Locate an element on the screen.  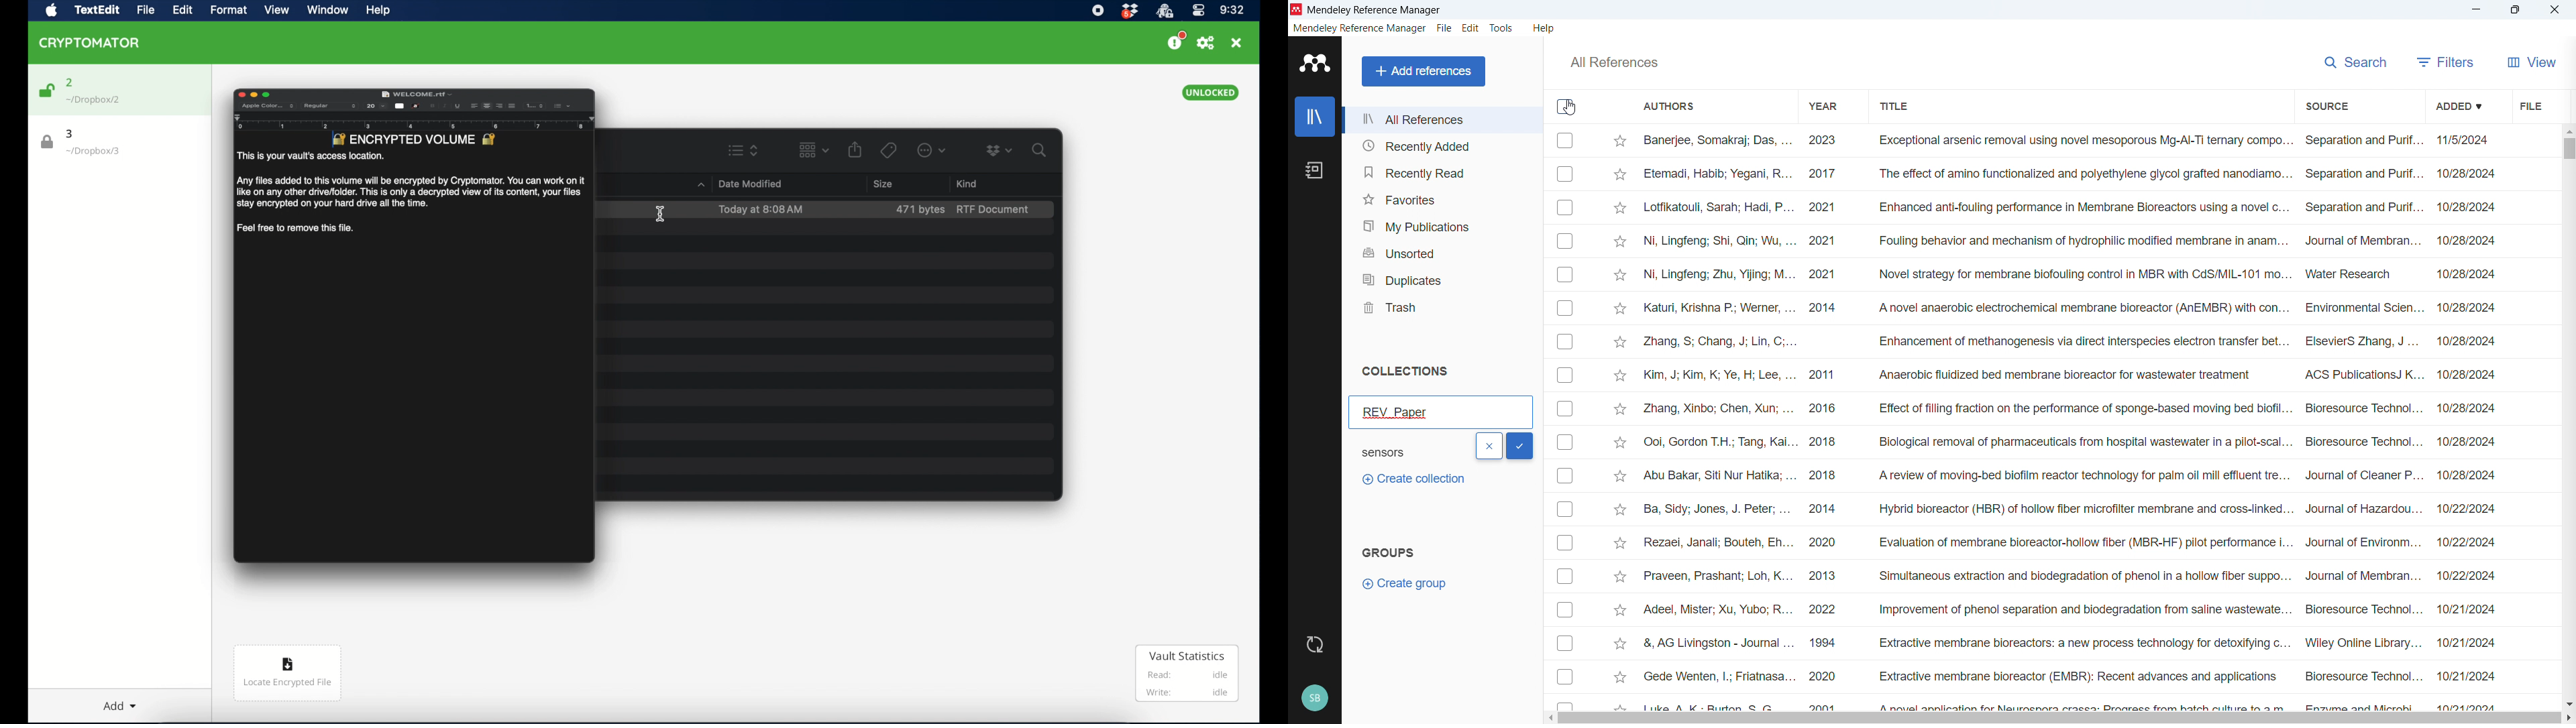
Rezaei, Janali; Bouteh, Eh... 2020 Evaluation of membrane bioreactor-hollow fiber (MBR-HF) pilot performance i... Journal of Environm... 10/22/2024 is located at coordinates (2069, 542).